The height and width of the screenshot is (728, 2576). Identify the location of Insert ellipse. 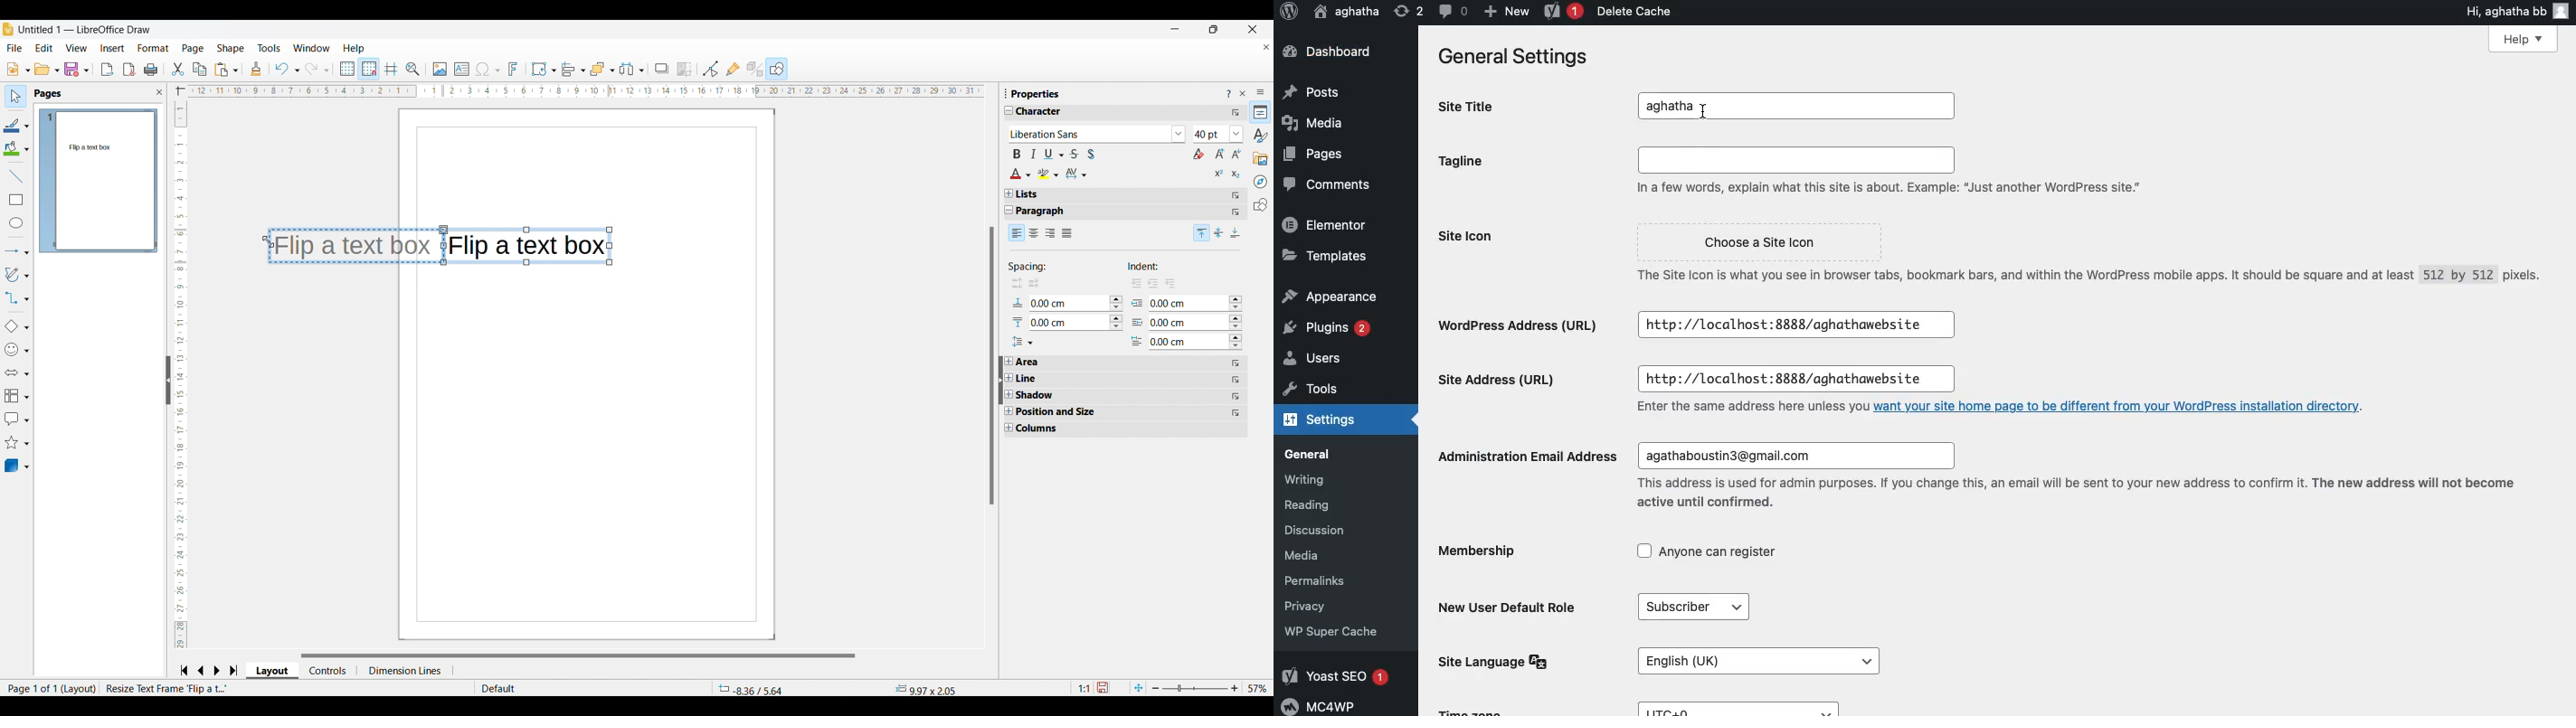
(17, 223).